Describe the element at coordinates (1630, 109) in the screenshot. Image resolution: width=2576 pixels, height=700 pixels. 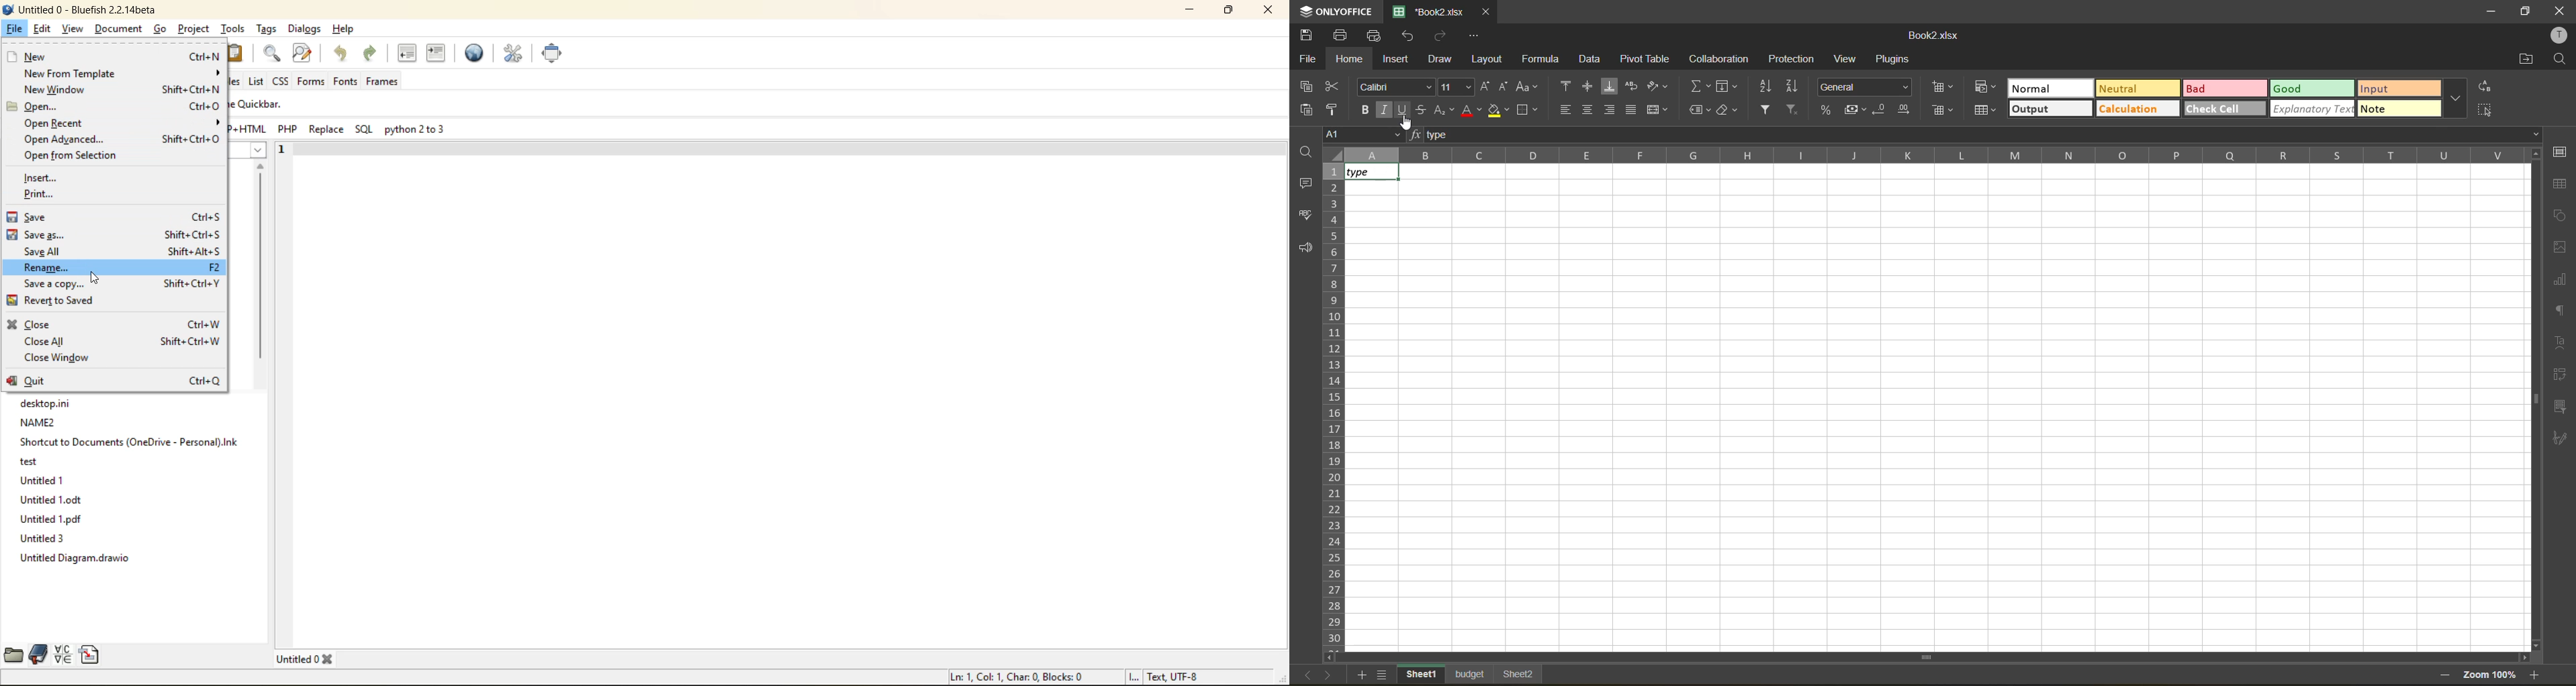
I see `justified` at that location.